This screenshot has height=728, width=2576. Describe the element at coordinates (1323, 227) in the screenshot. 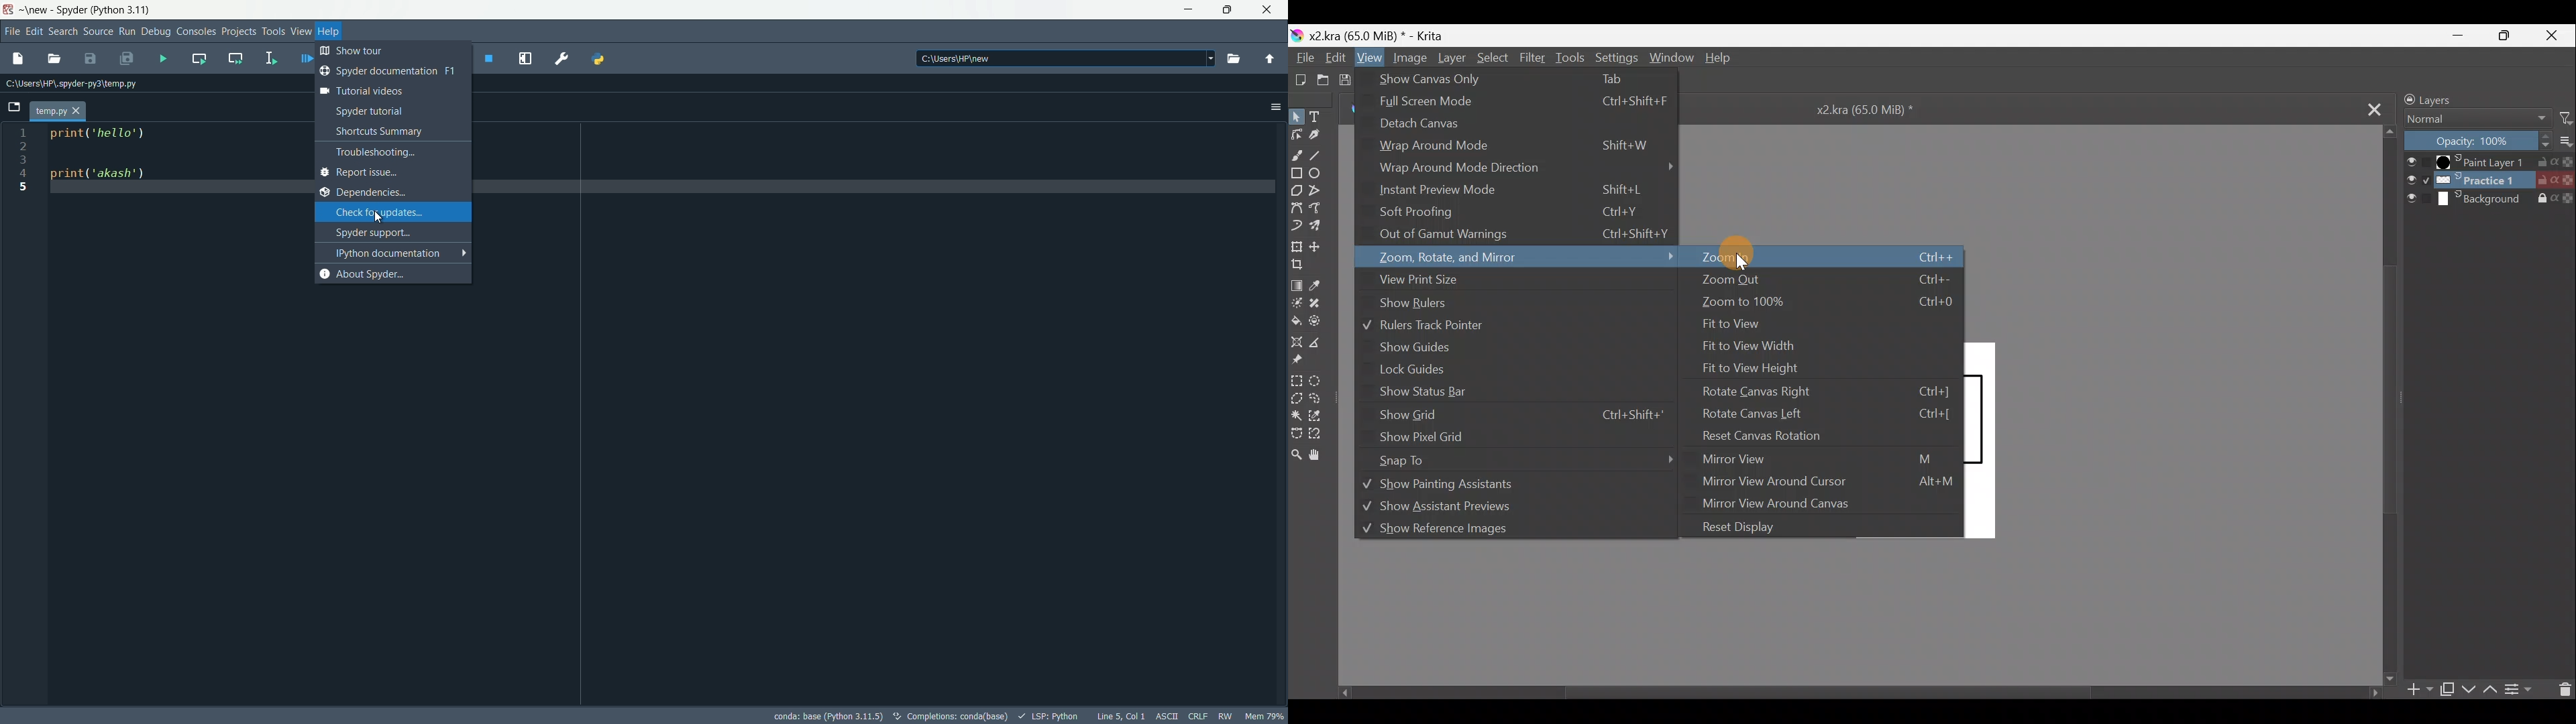

I see `Multibrush tool` at that location.